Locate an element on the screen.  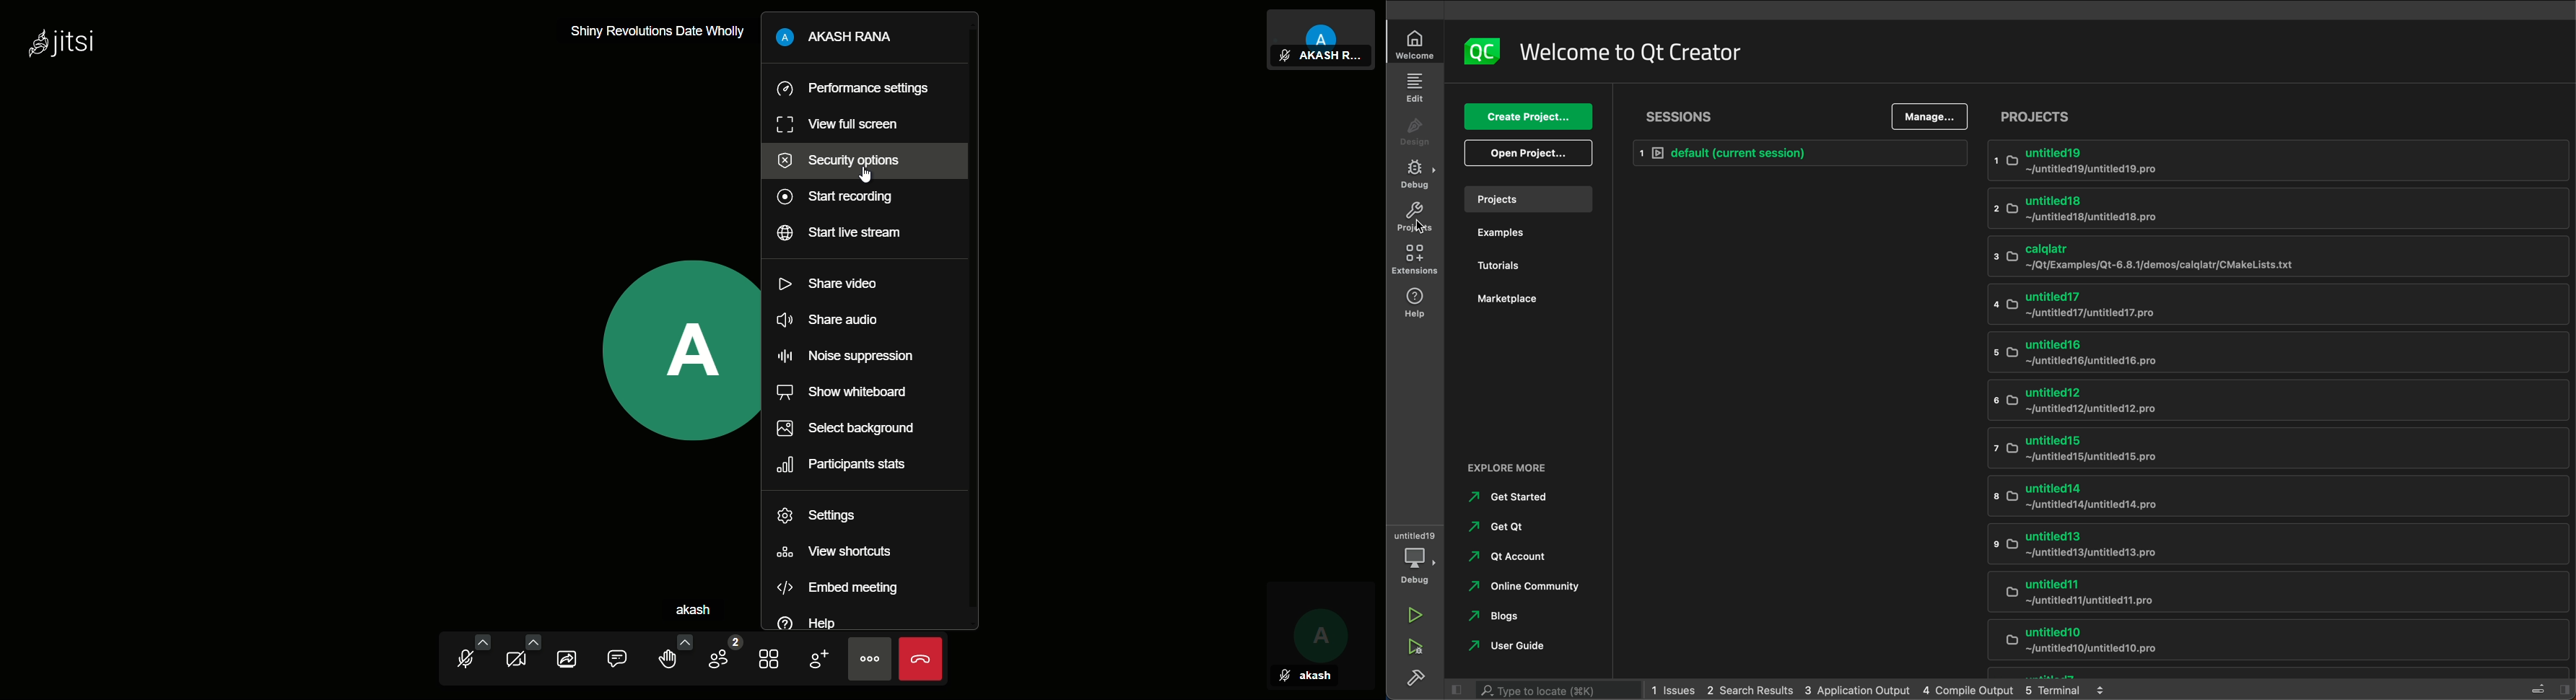
calqlatr is located at coordinates (2272, 255).